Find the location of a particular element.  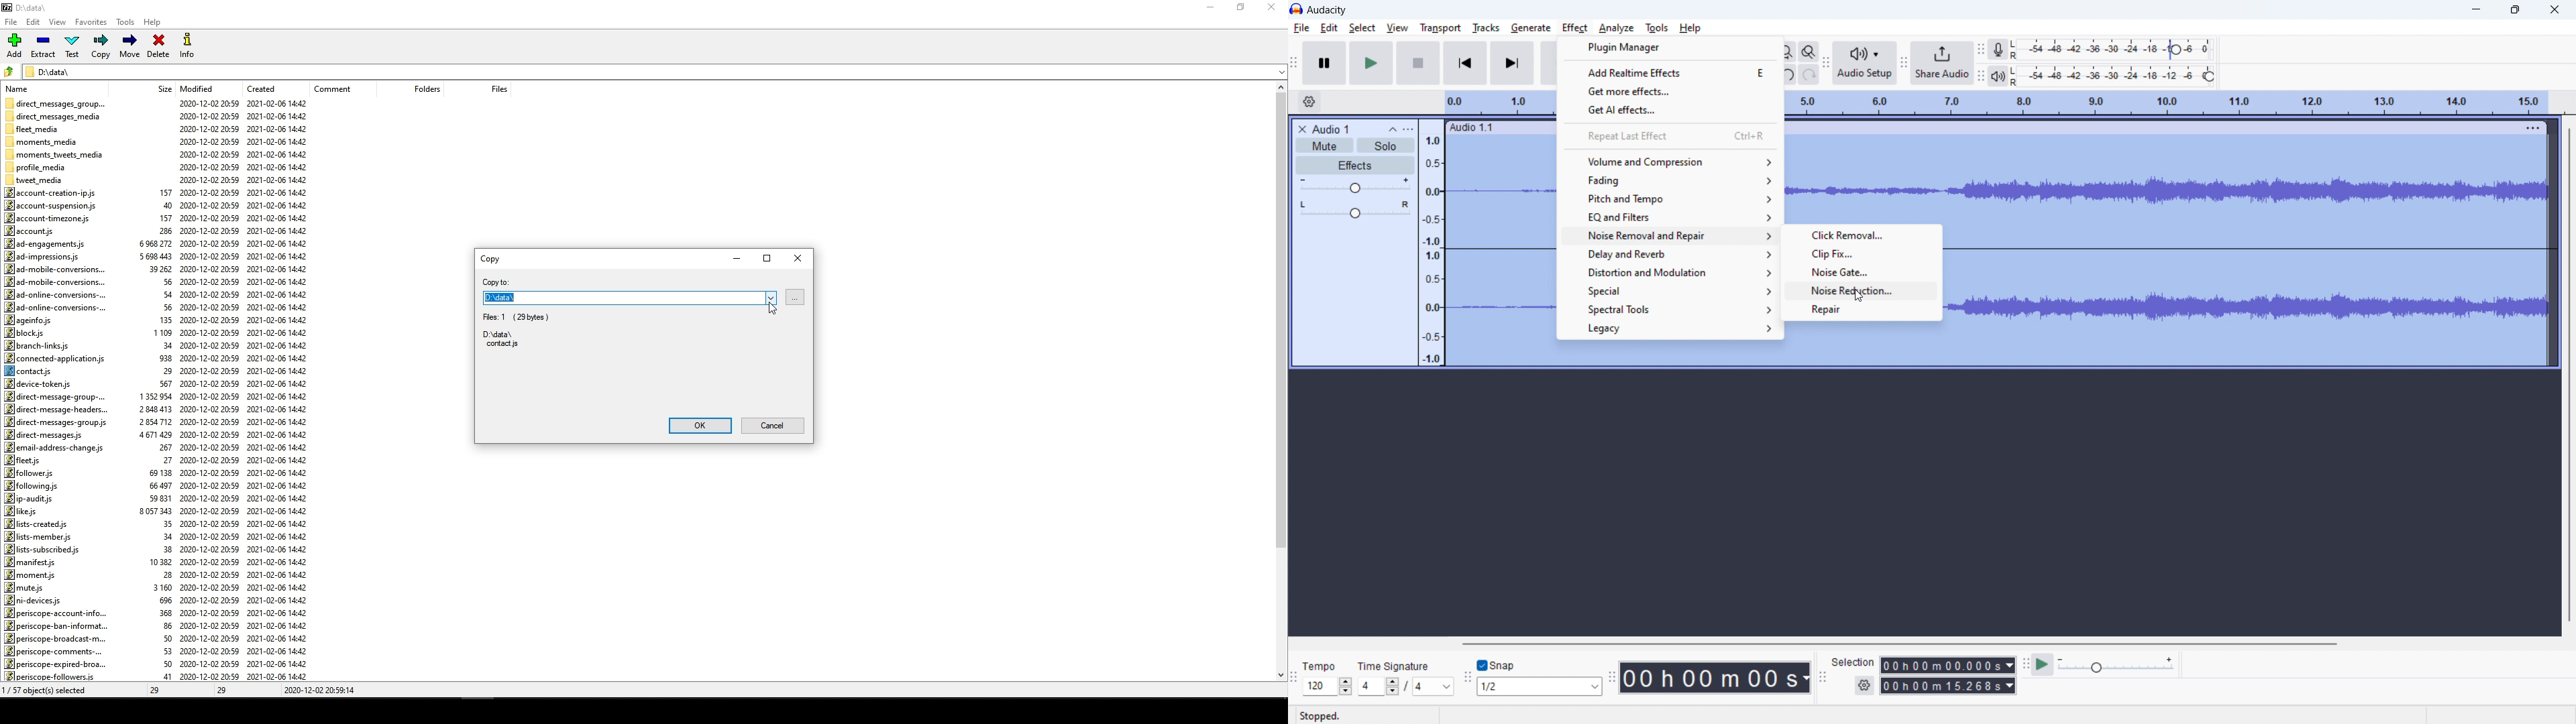

 is located at coordinates (1861, 291).